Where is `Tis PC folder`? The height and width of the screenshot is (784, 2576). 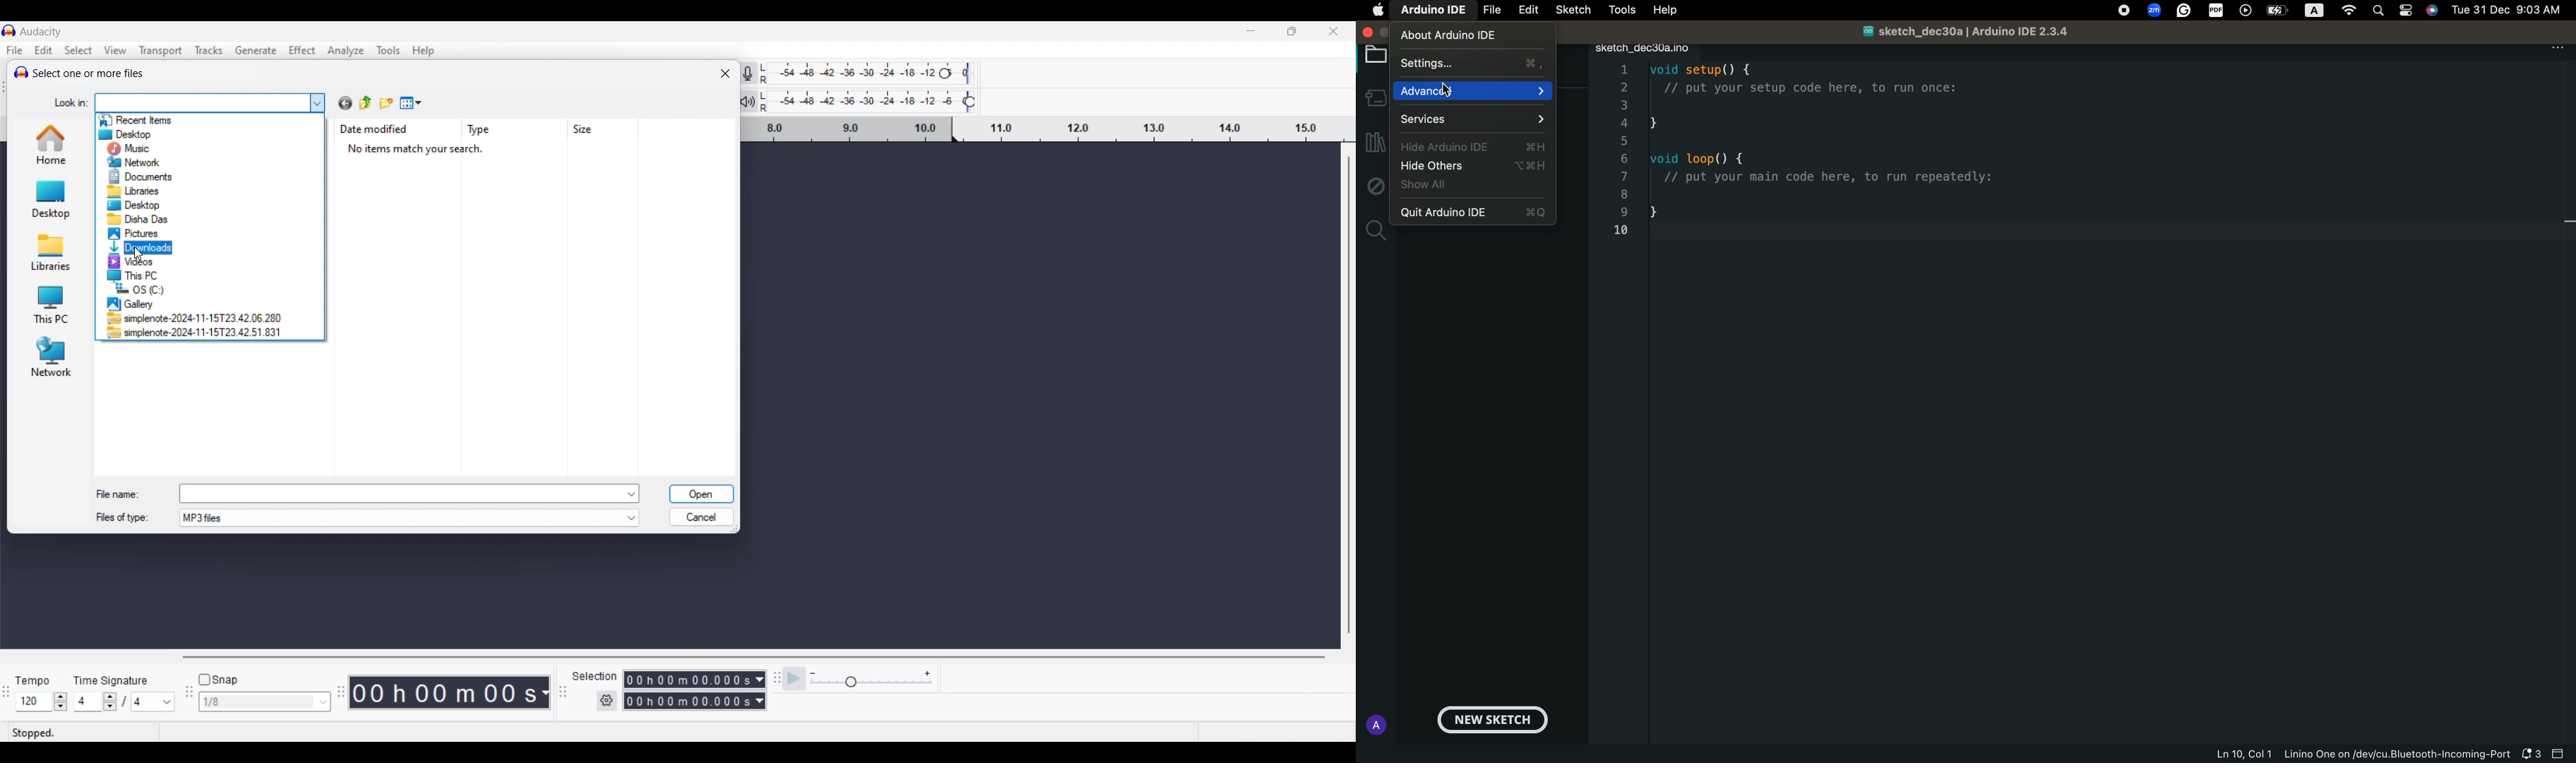 Tis PC folder is located at coordinates (49, 305).